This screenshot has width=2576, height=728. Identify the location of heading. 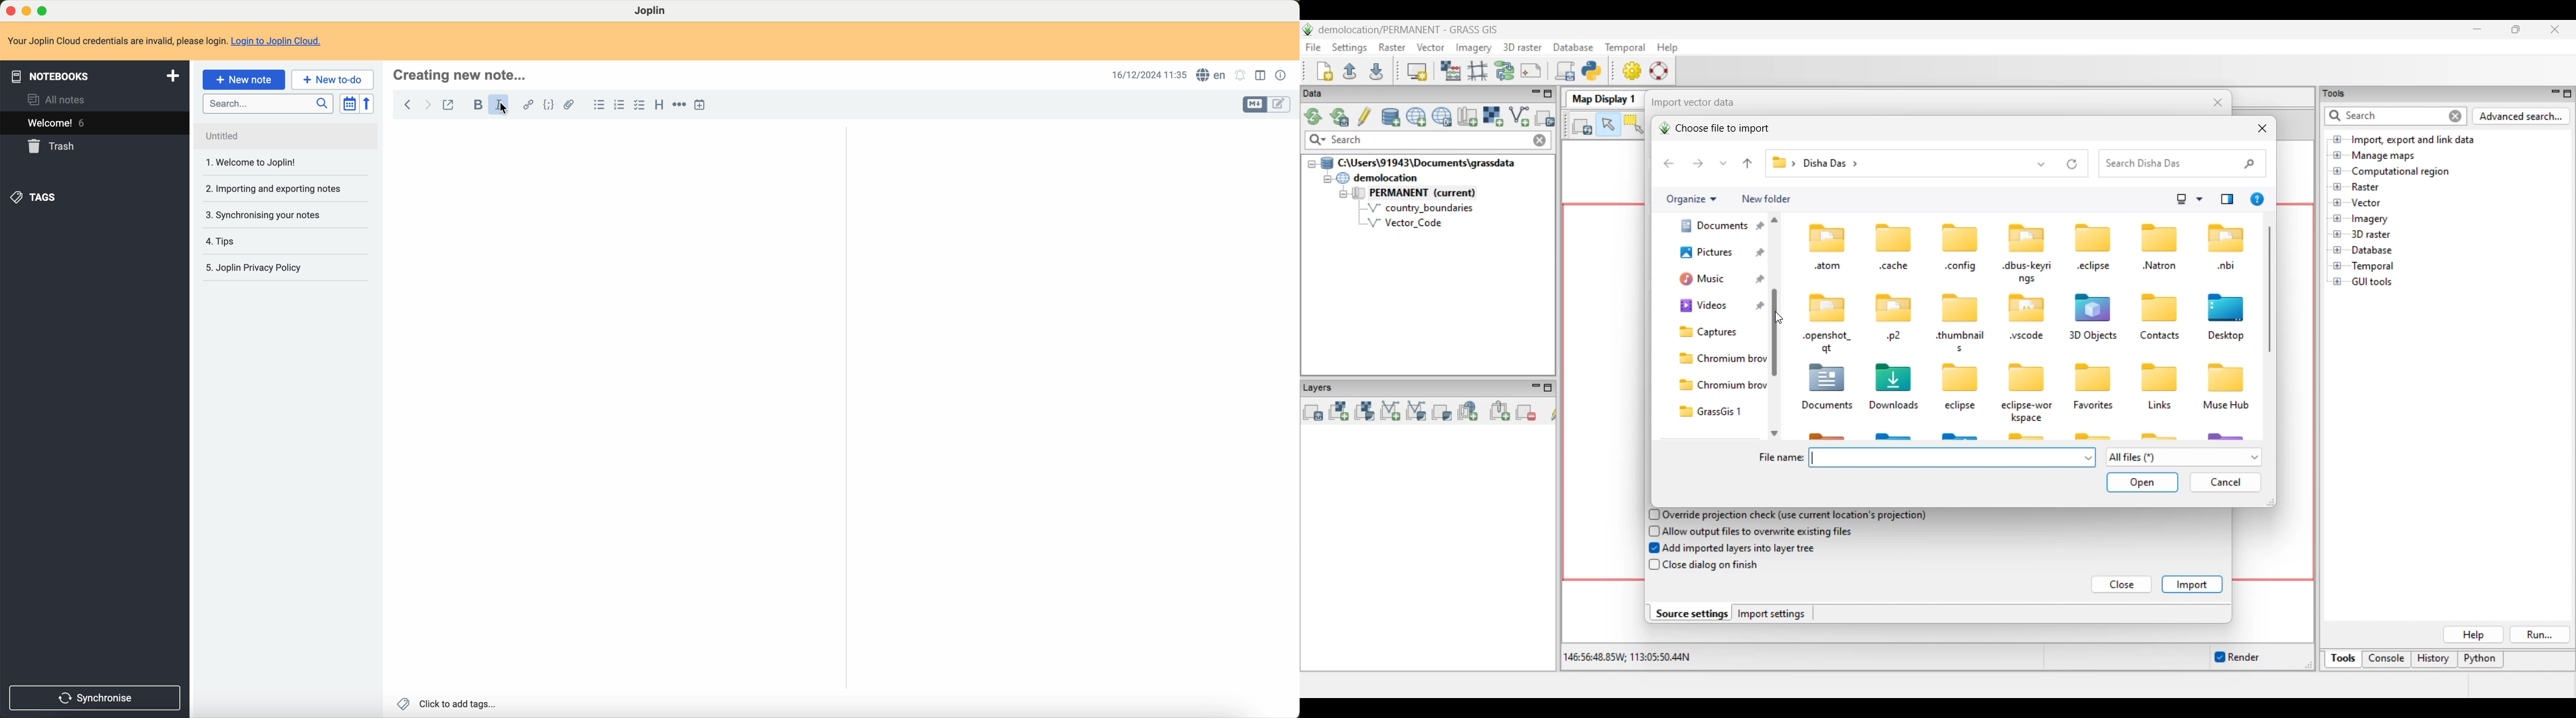
(657, 105).